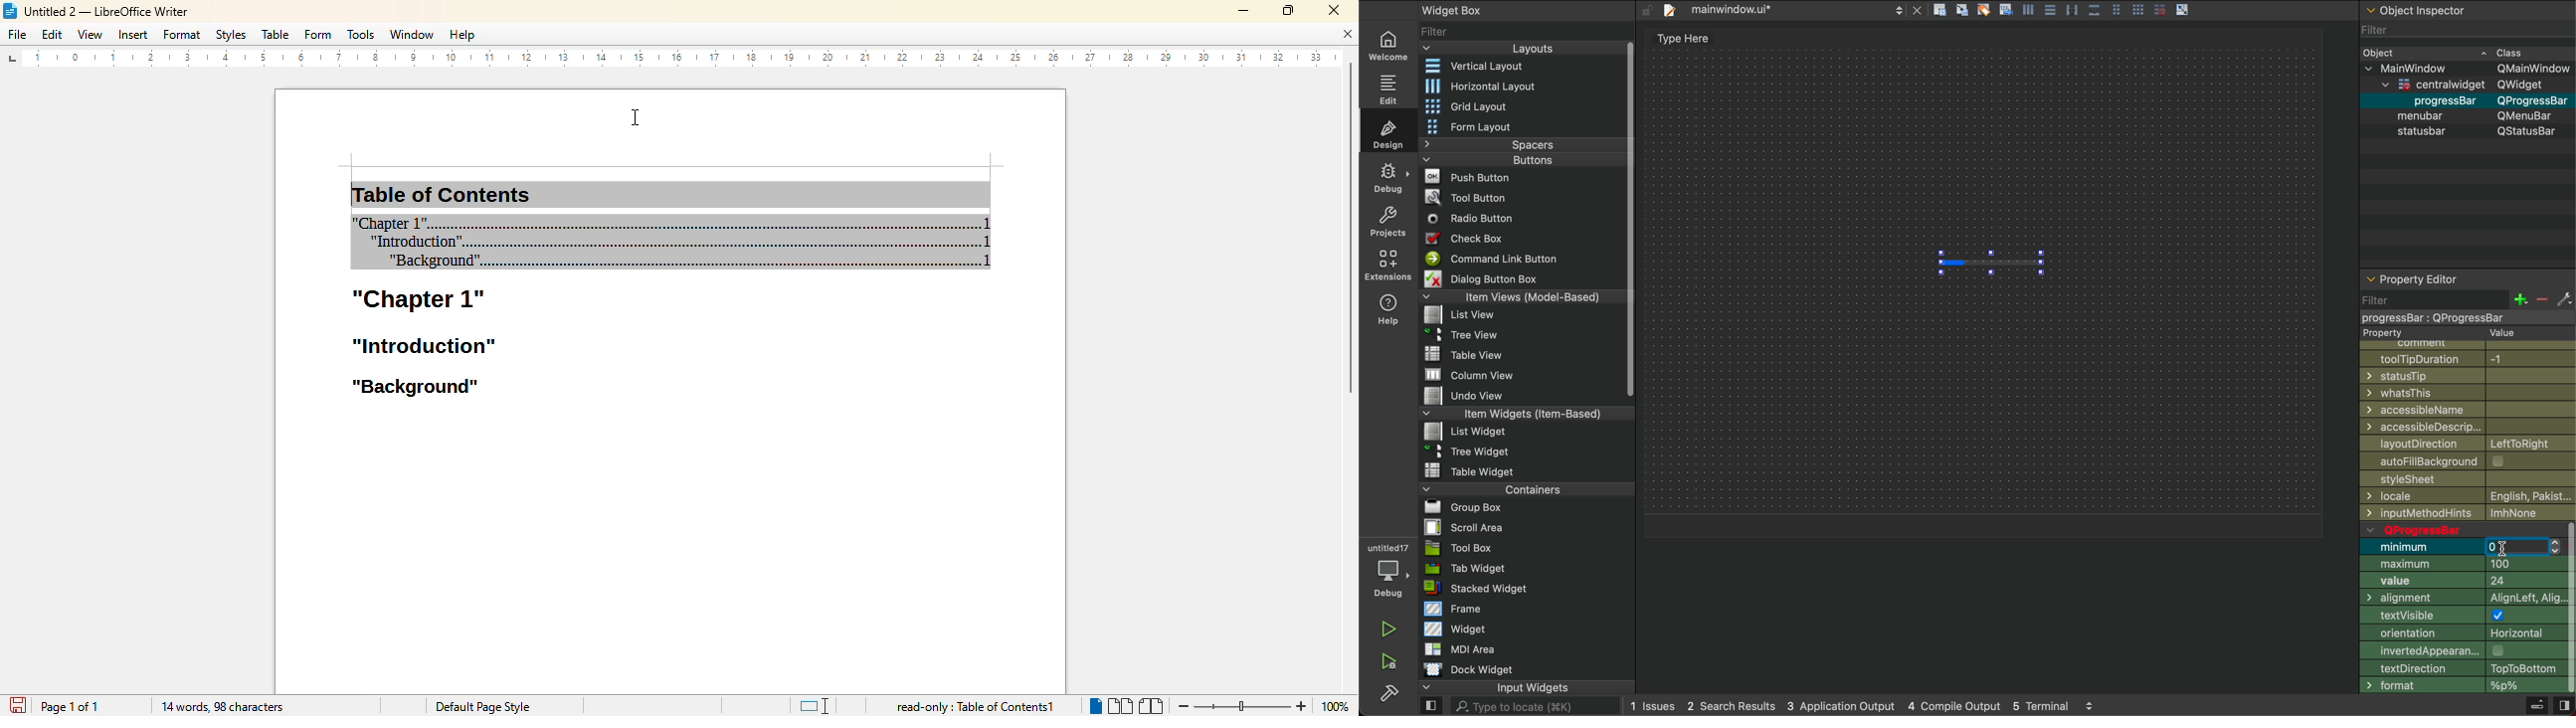  I want to click on form, so click(317, 35).